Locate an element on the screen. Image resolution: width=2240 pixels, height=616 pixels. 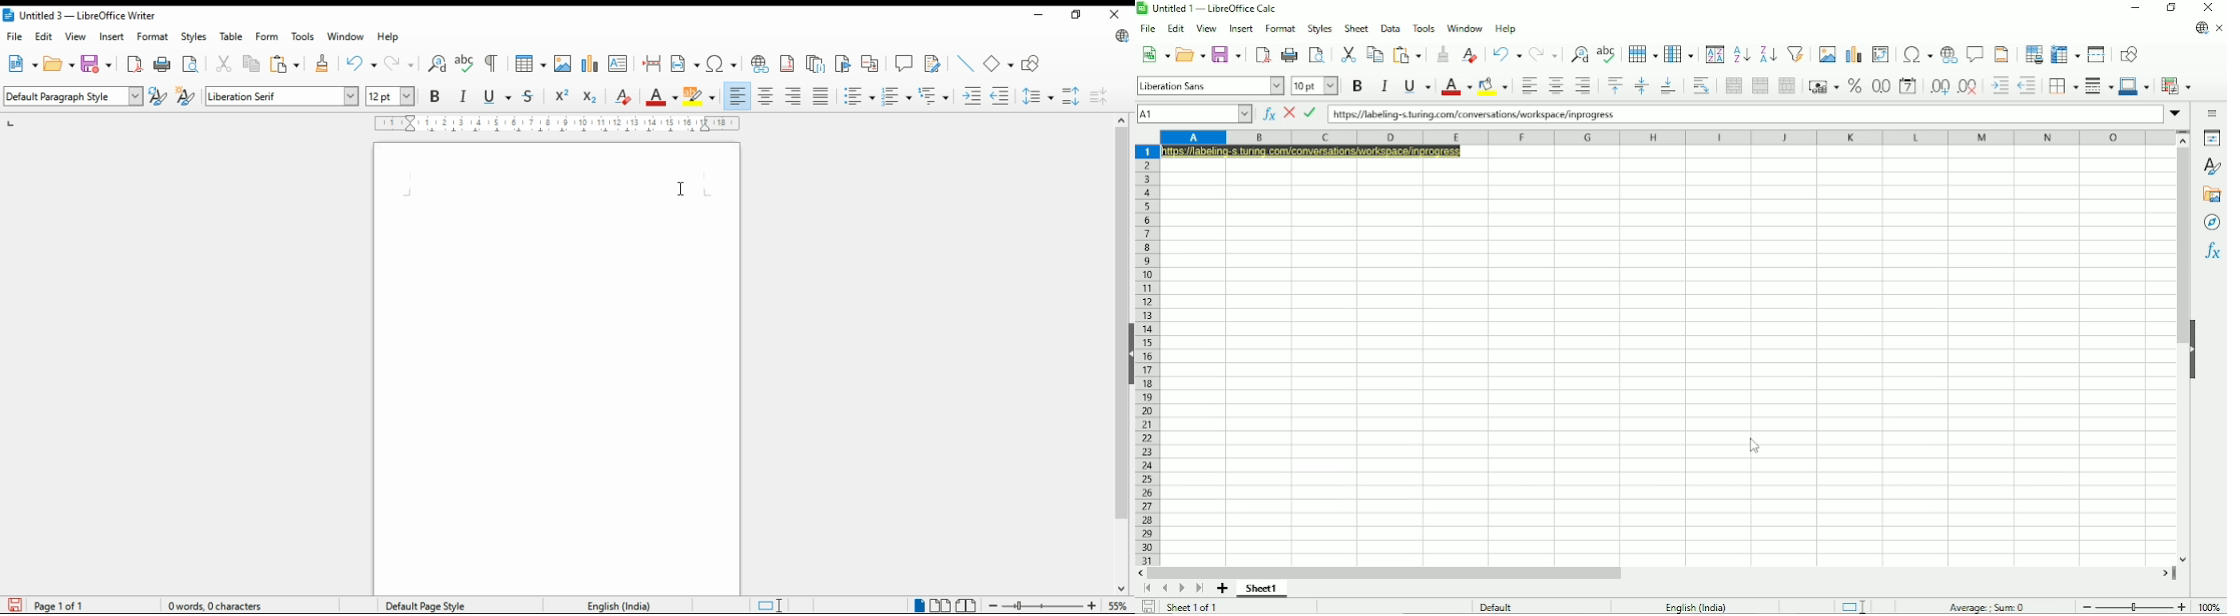
Add sheet is located at coordinates (1223, 589).